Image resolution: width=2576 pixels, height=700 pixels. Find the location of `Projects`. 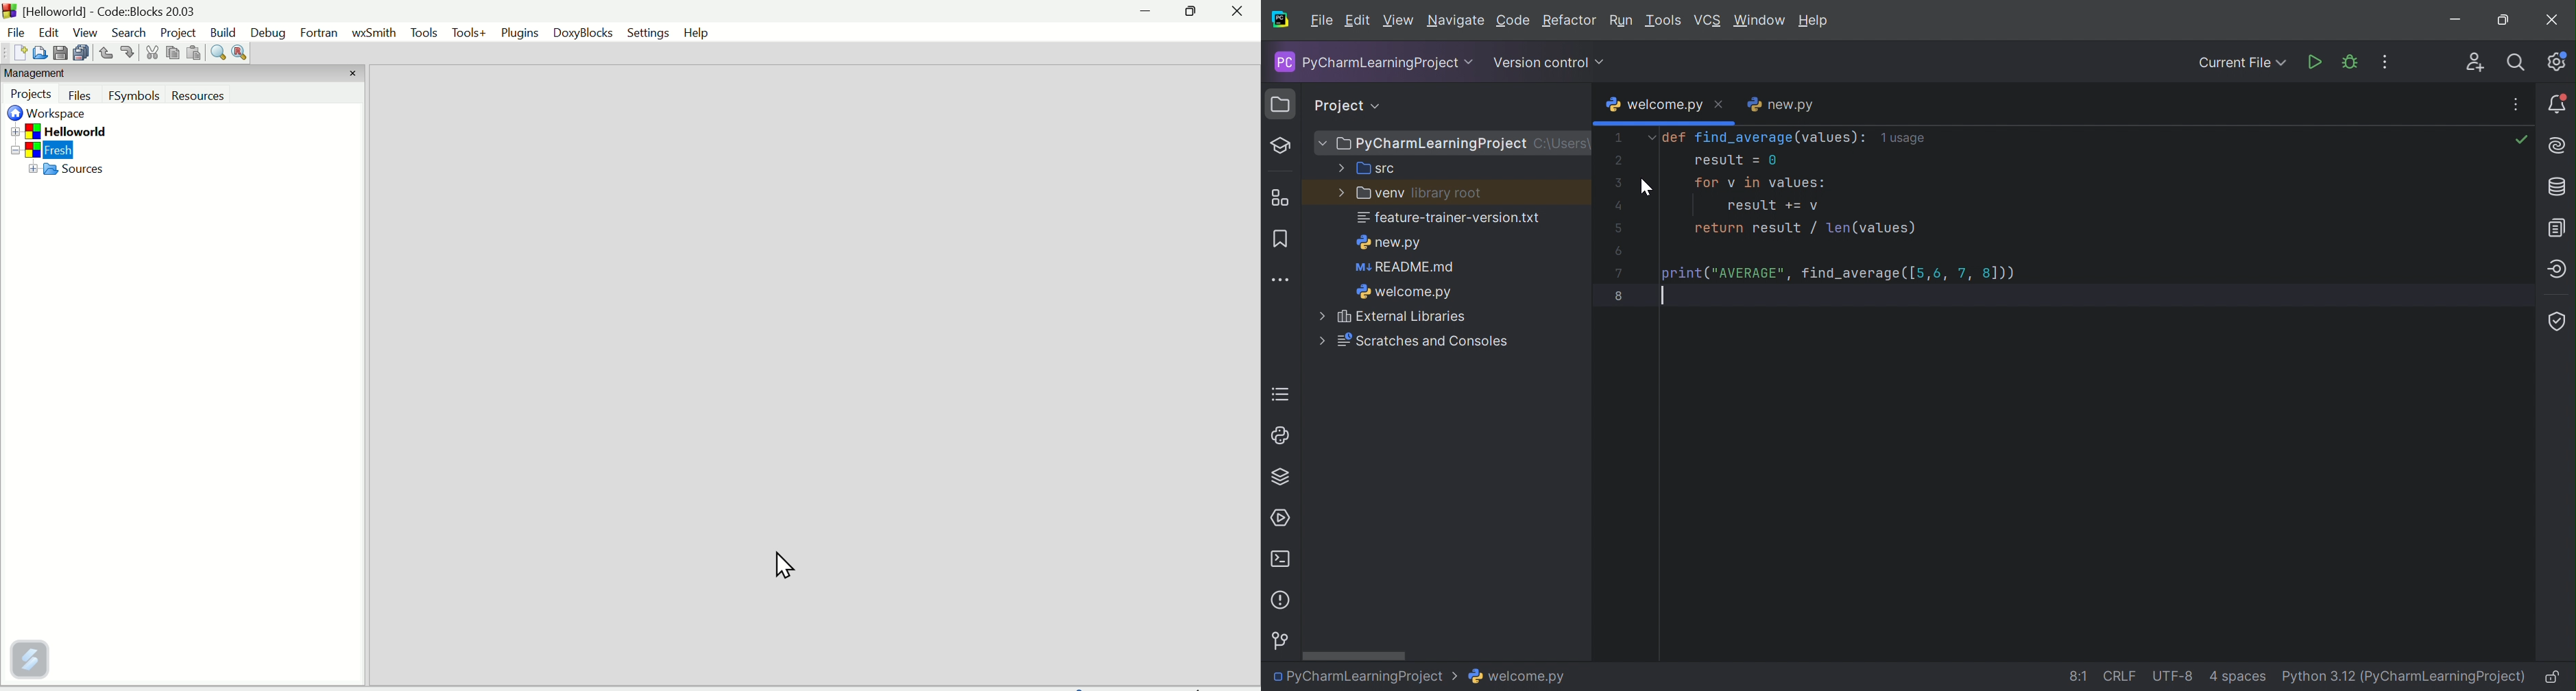

Projects is located at coordinates (32, 95).